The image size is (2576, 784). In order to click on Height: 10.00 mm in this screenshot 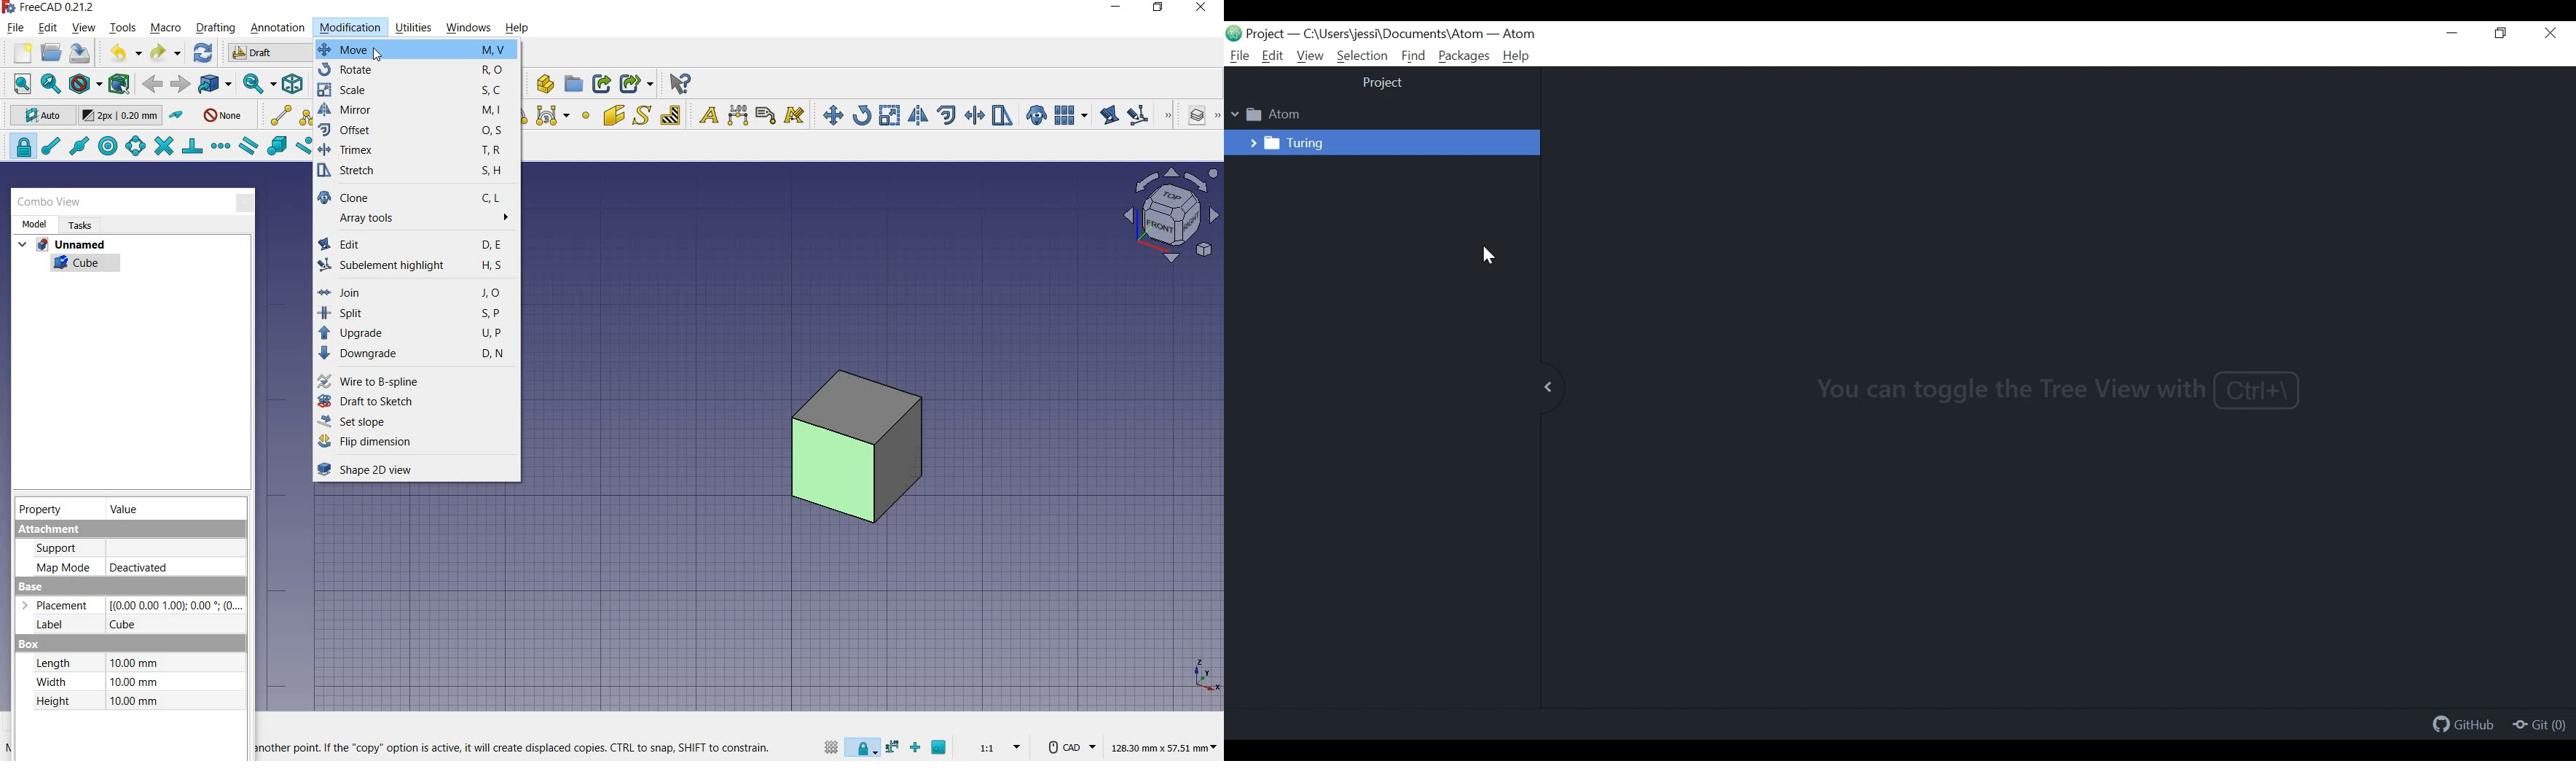, I will do `click(99, 701)`.